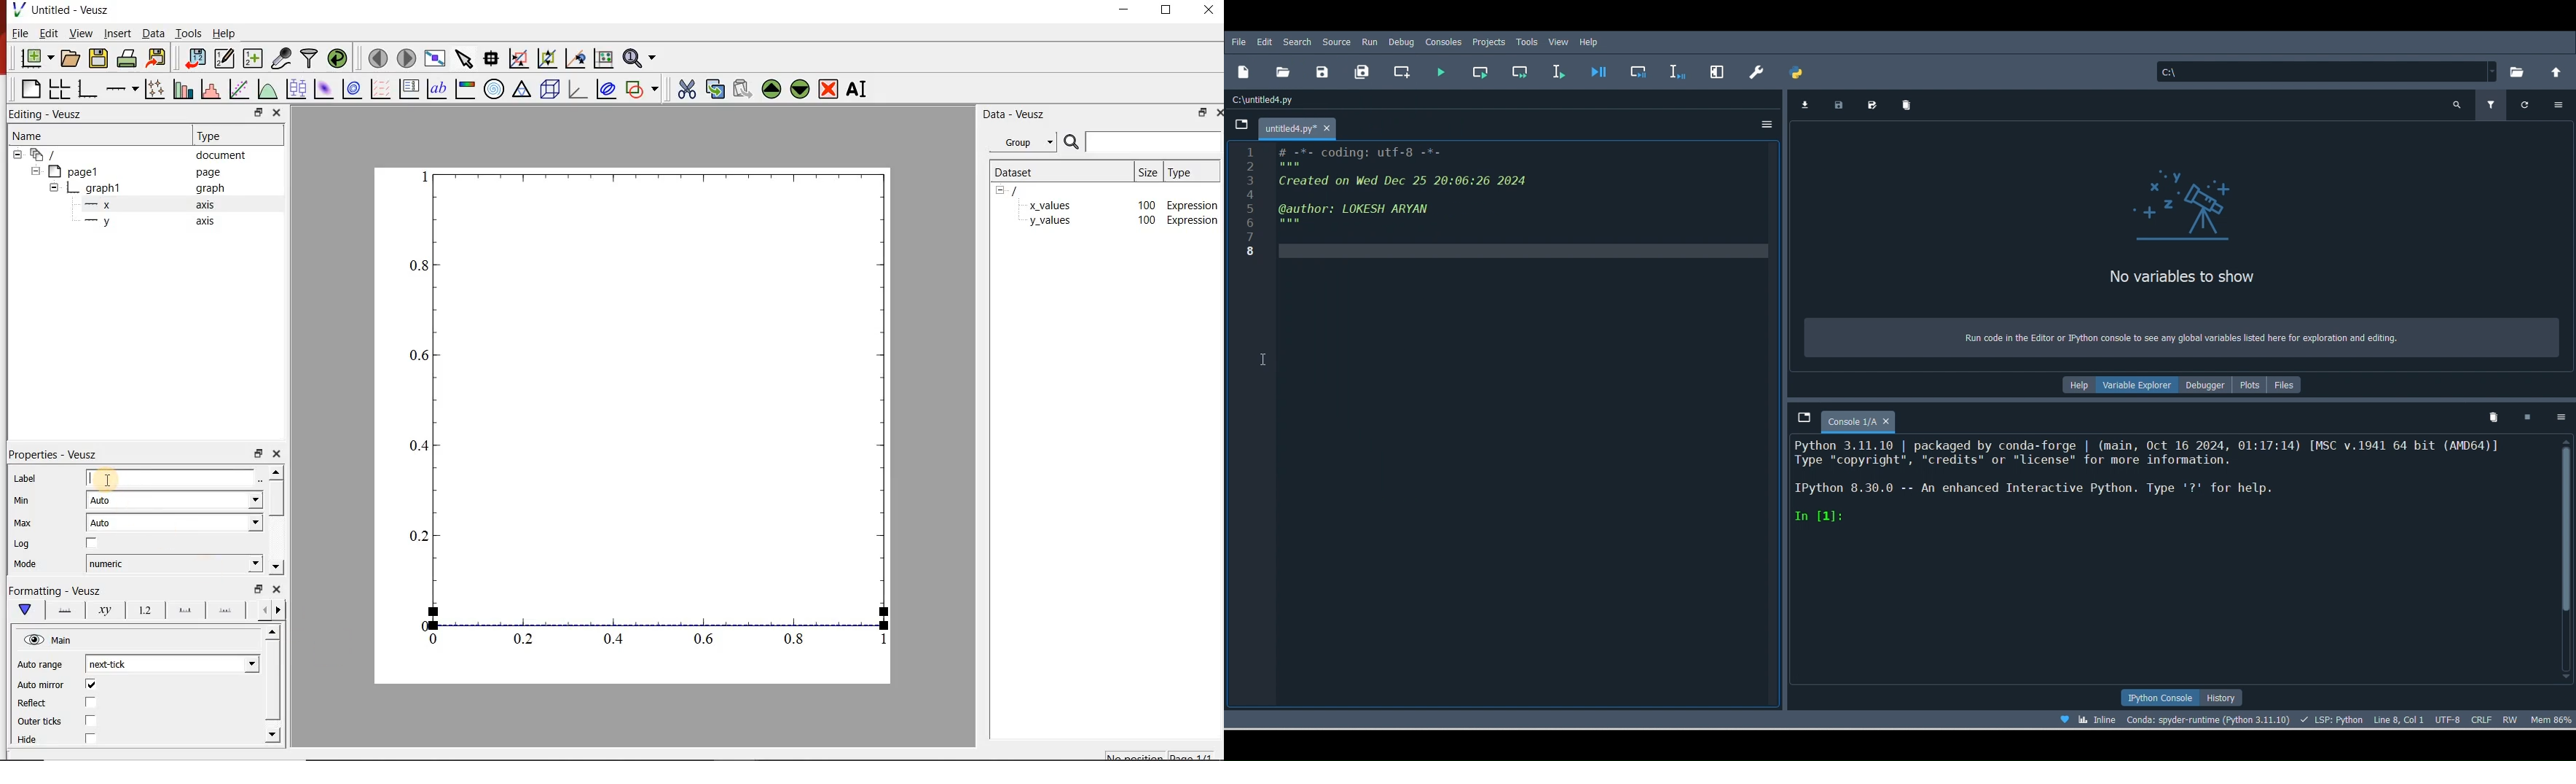 The image size is (2576, 784). What do you see at coordinates (2251, 389) in the screenshot?
I see `Plots` at bounding box center [2251, 389].